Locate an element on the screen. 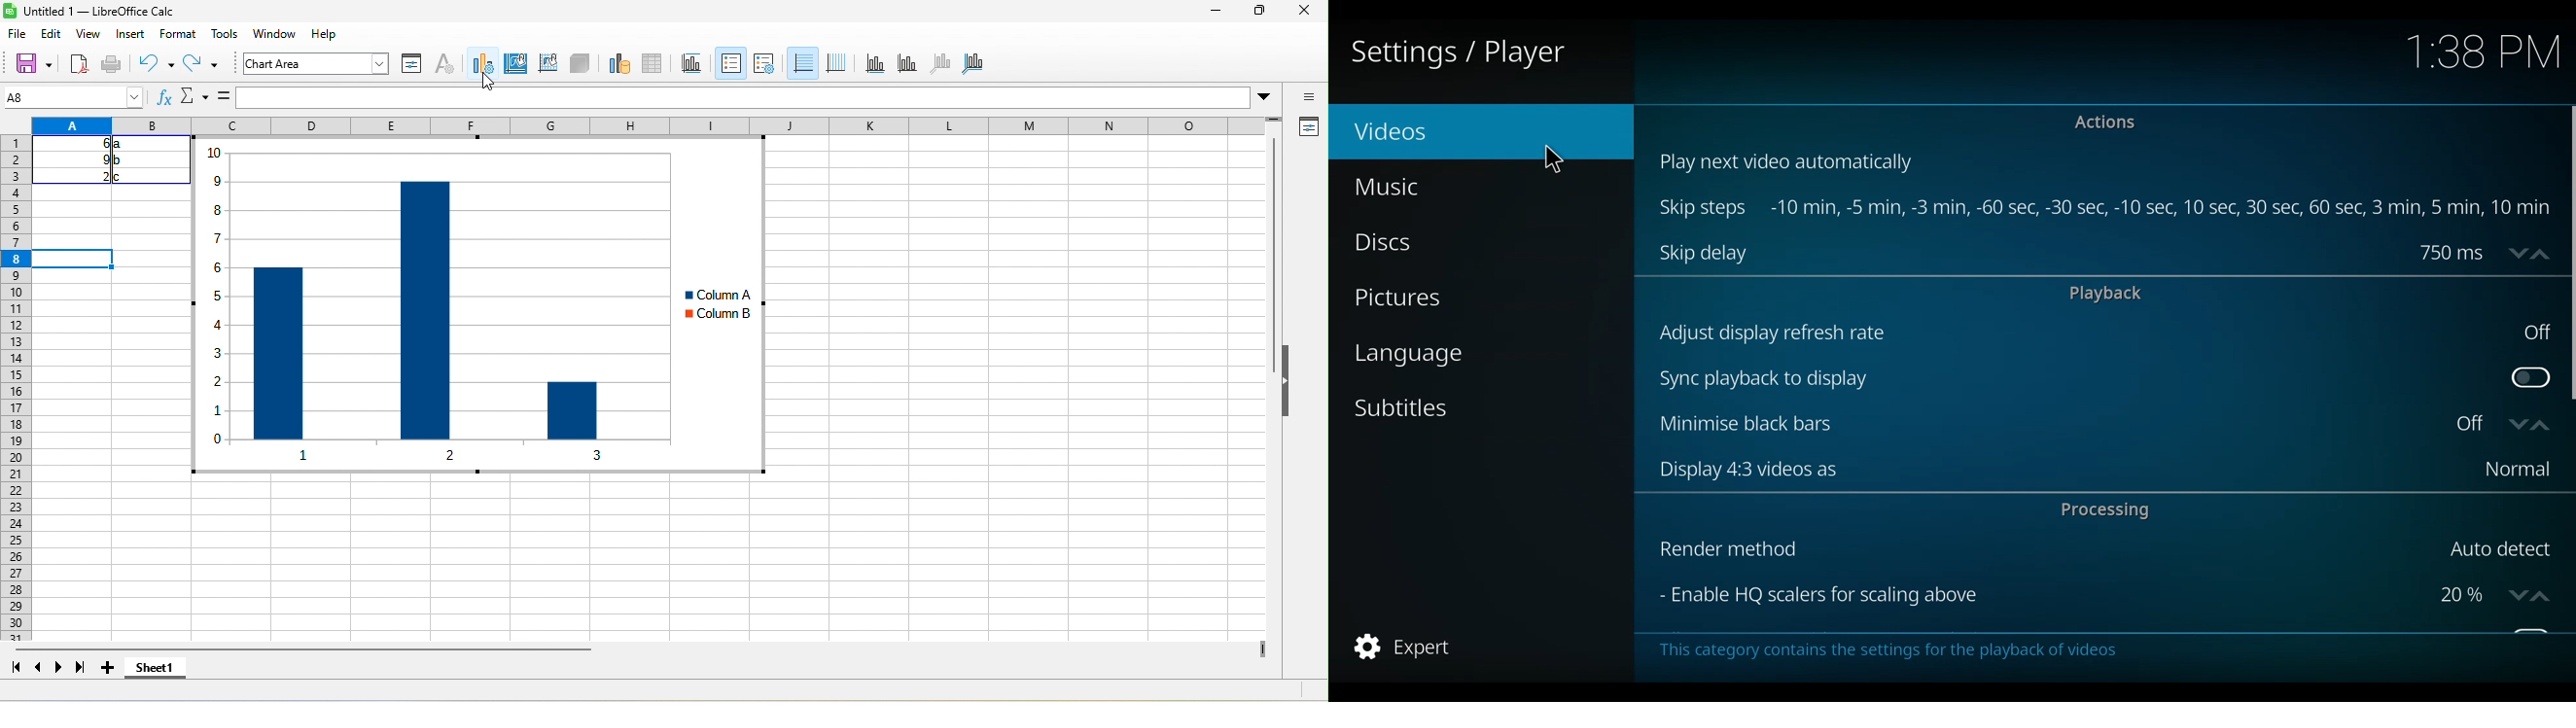 The height and width of the screenshot is (728, 2576). data ranges is located at coordinates (614, 64).